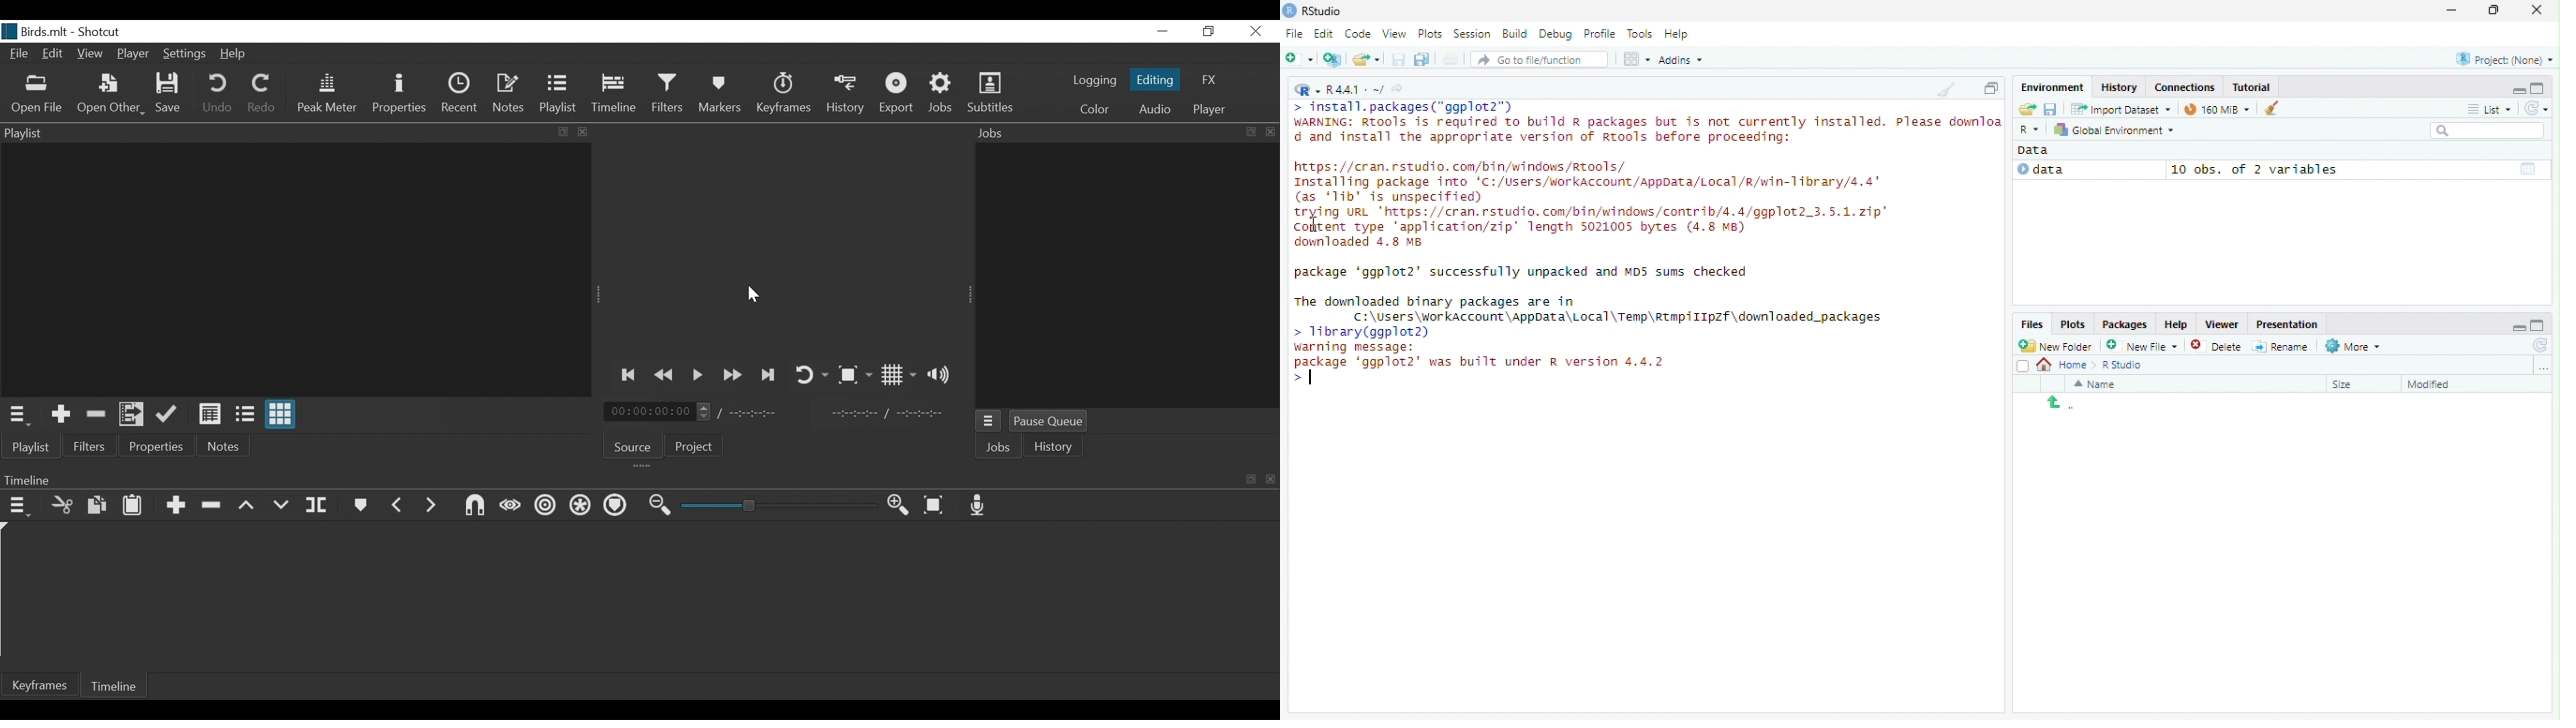 The image size is (2576, 728). What do you see at coordinates (2058, 346) in the screenshot?
I see `New Folder` at bounding box center [2058, 346].